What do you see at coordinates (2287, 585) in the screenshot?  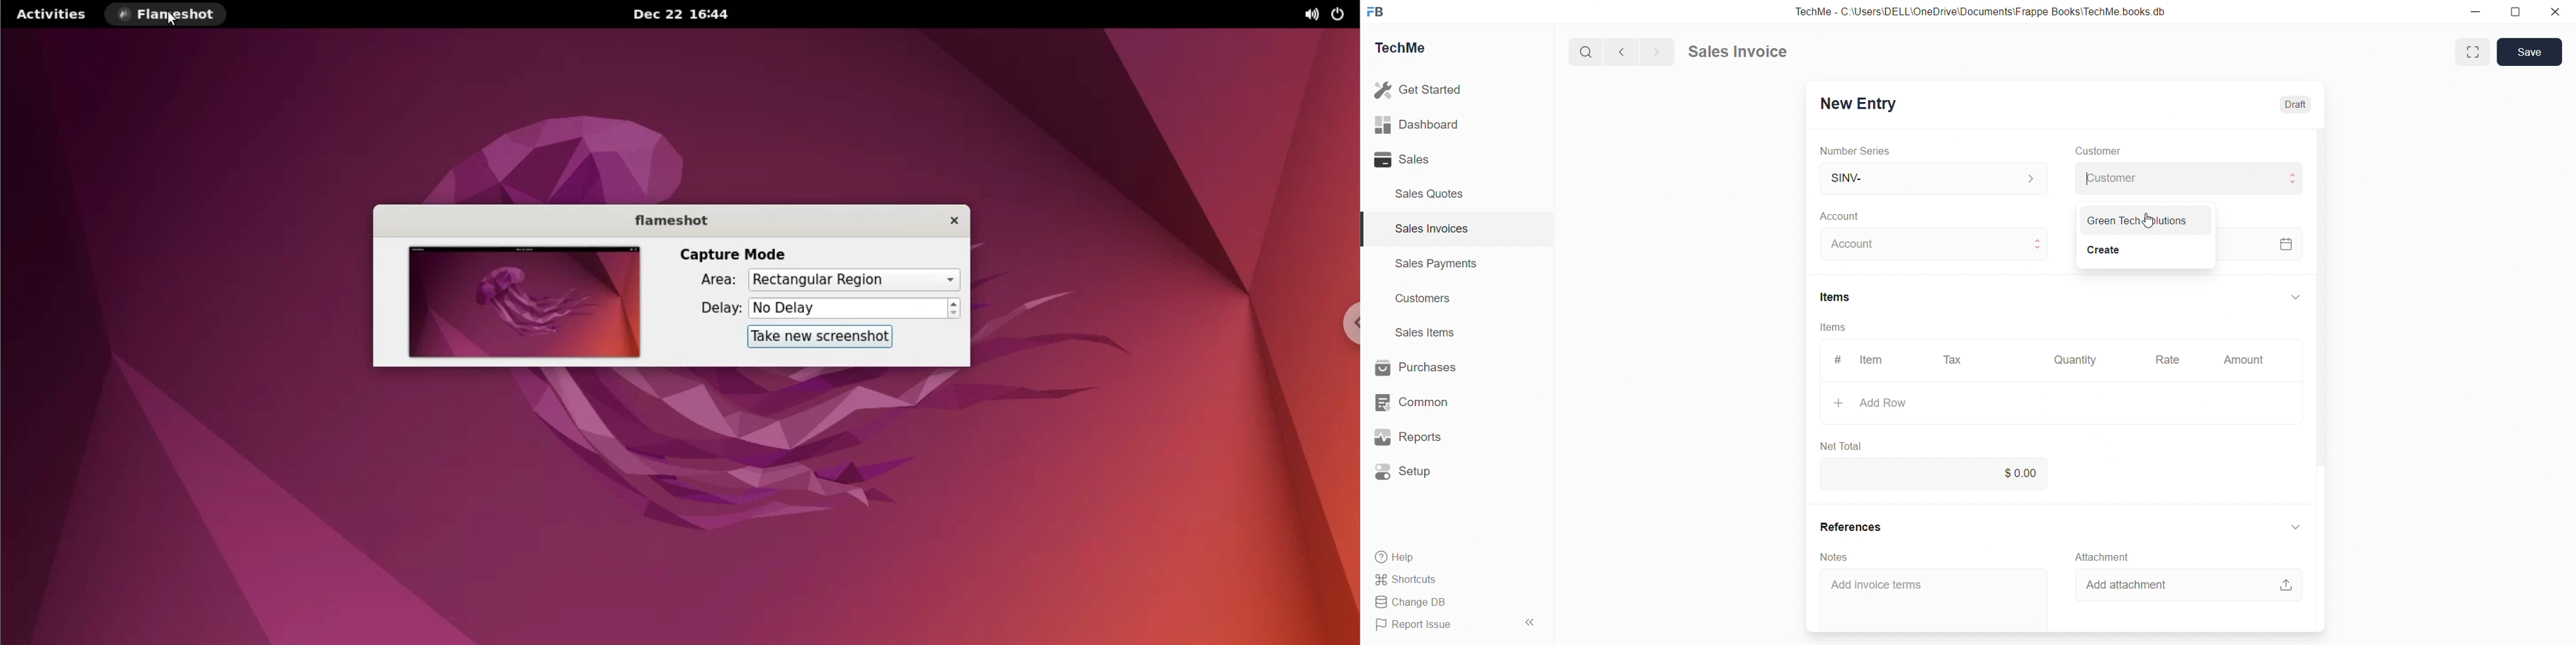 I see `upload` at bounding box center [2287, 585].